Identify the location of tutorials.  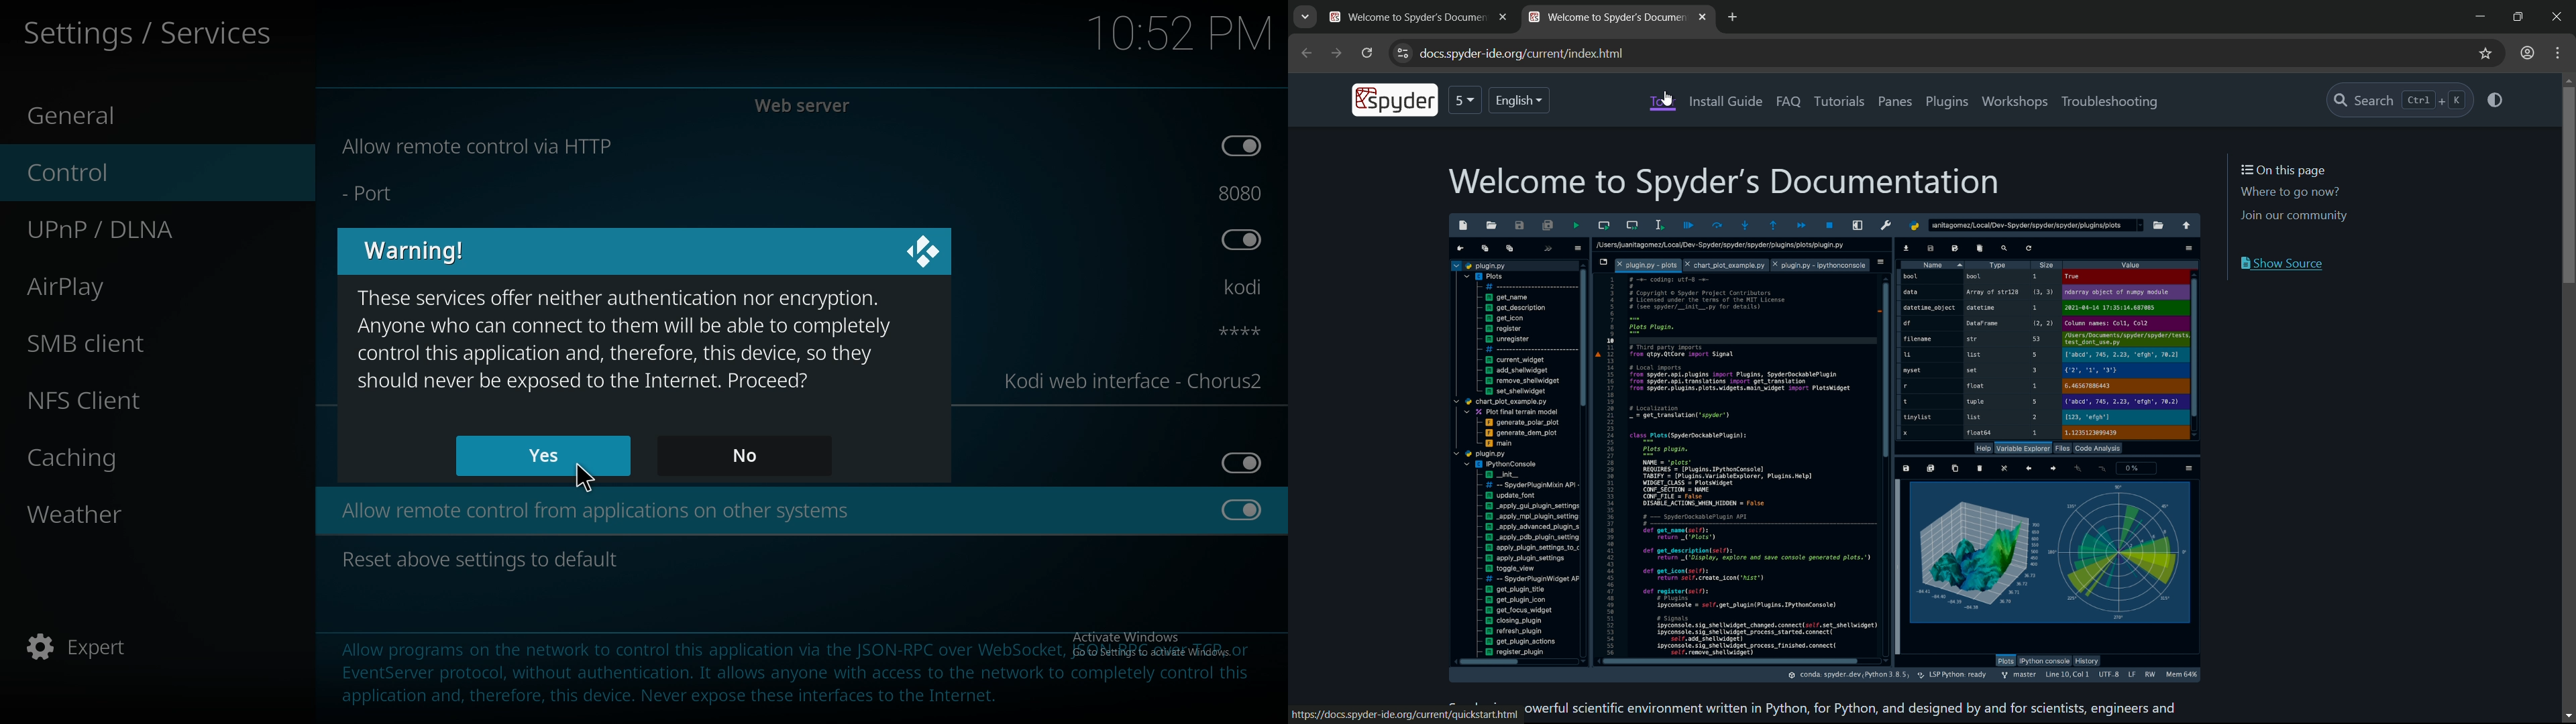
(1839, 102).